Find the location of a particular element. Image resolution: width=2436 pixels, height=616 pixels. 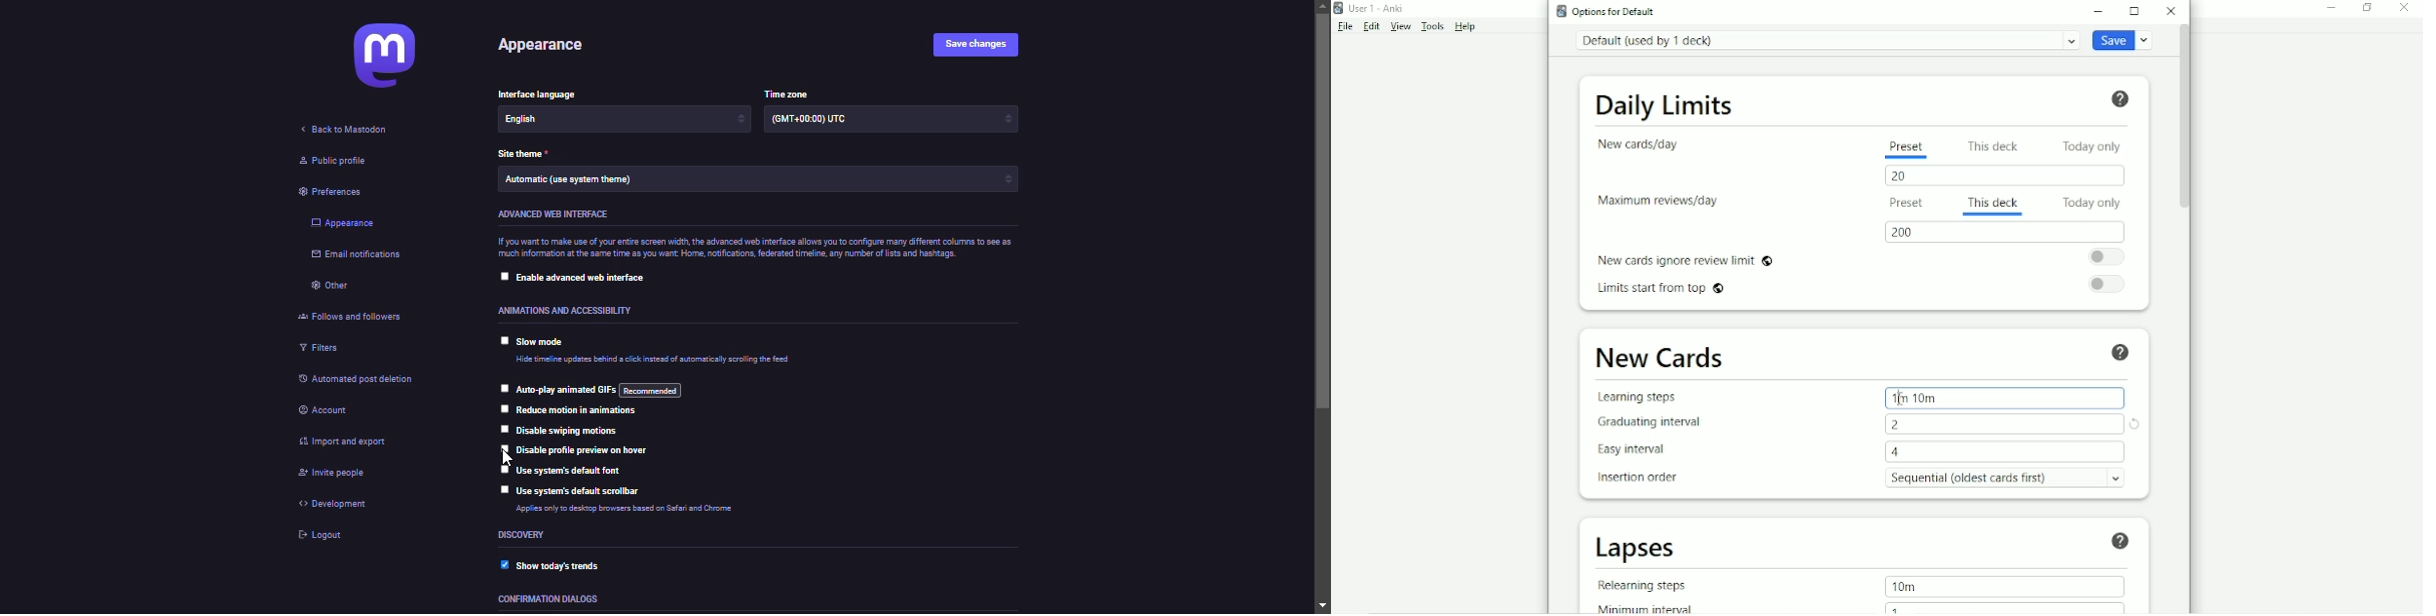

follows and followers is located at coordinates (363, 315).